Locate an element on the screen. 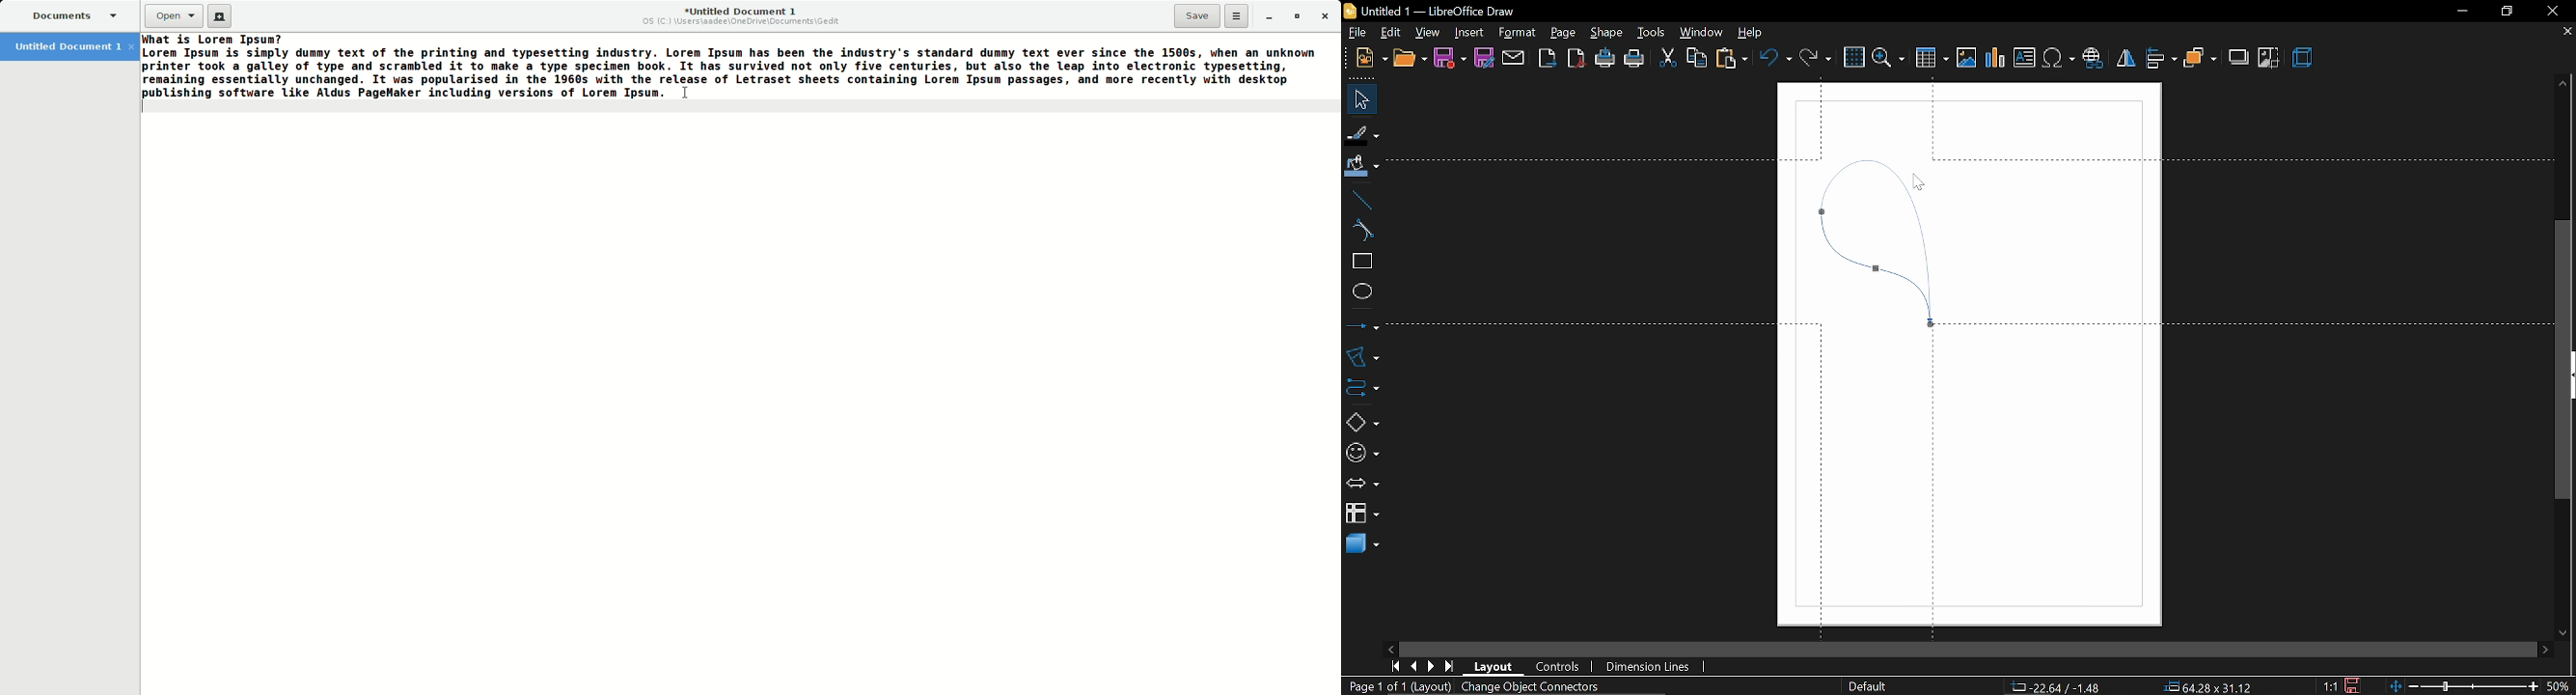 The image size is (2576, 700). new is located at coordinates (1364, 60).